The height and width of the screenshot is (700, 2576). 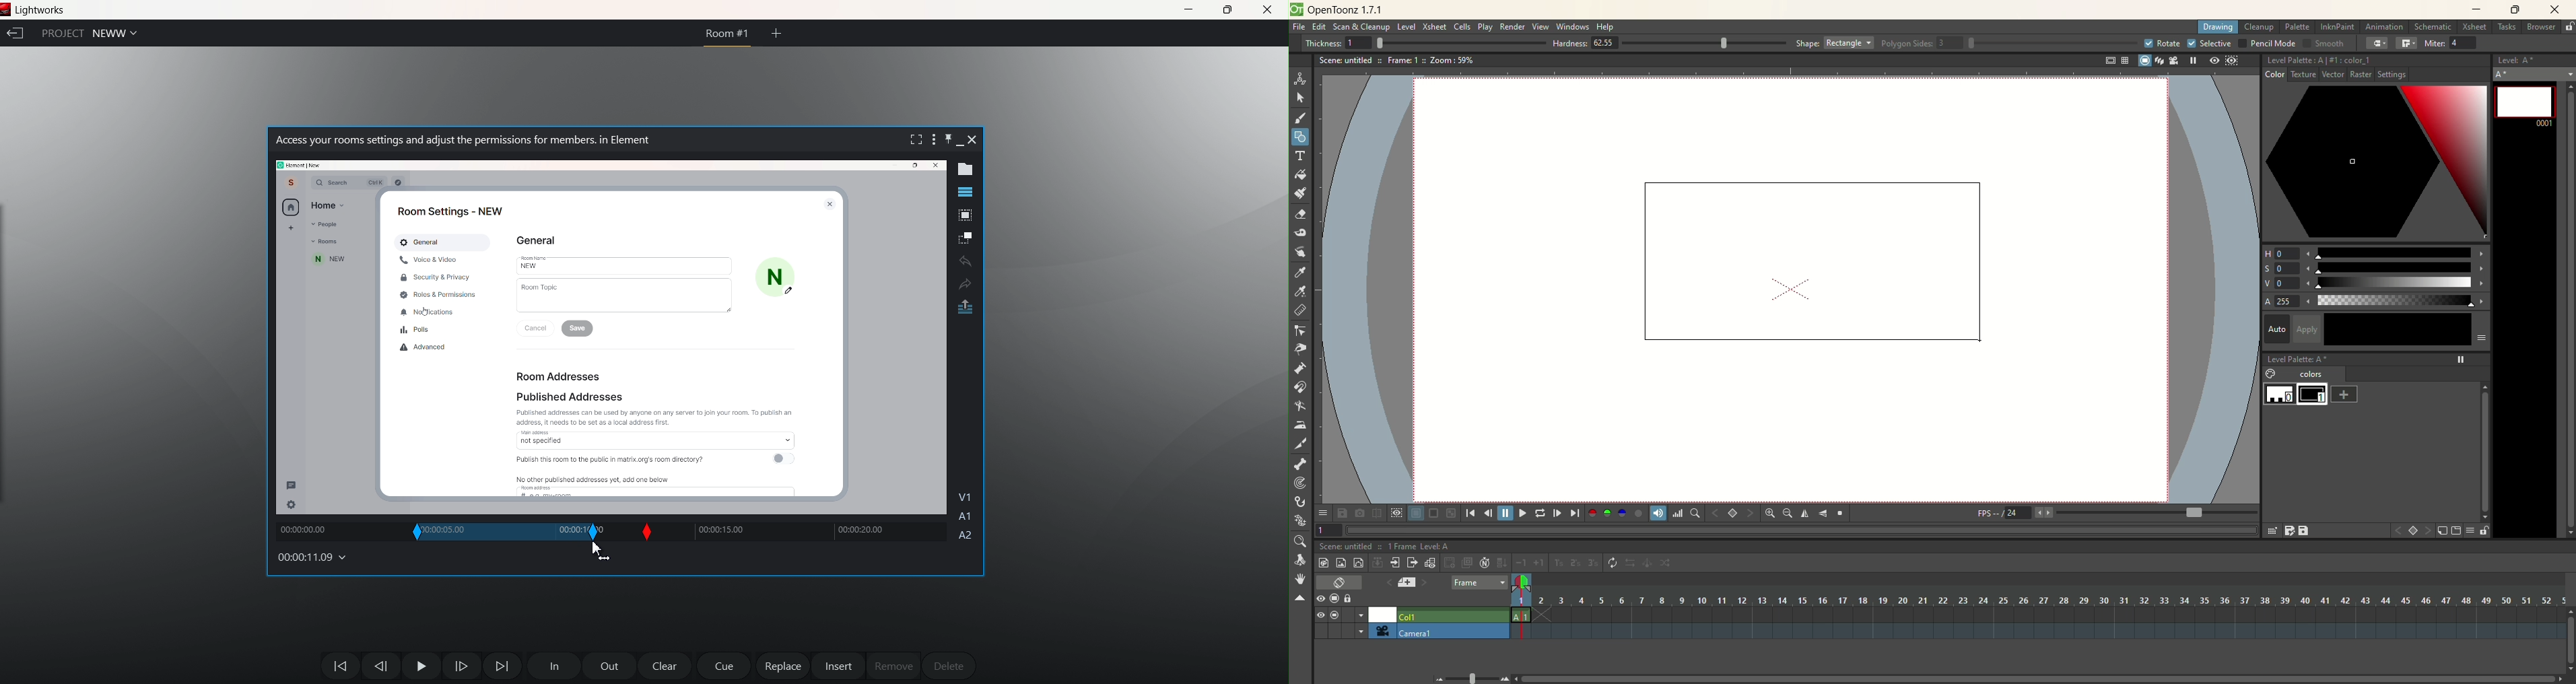 What do you see at coordinates (330, 260) in the screenshot?
I see ` new` at bounding box center [330, 260].